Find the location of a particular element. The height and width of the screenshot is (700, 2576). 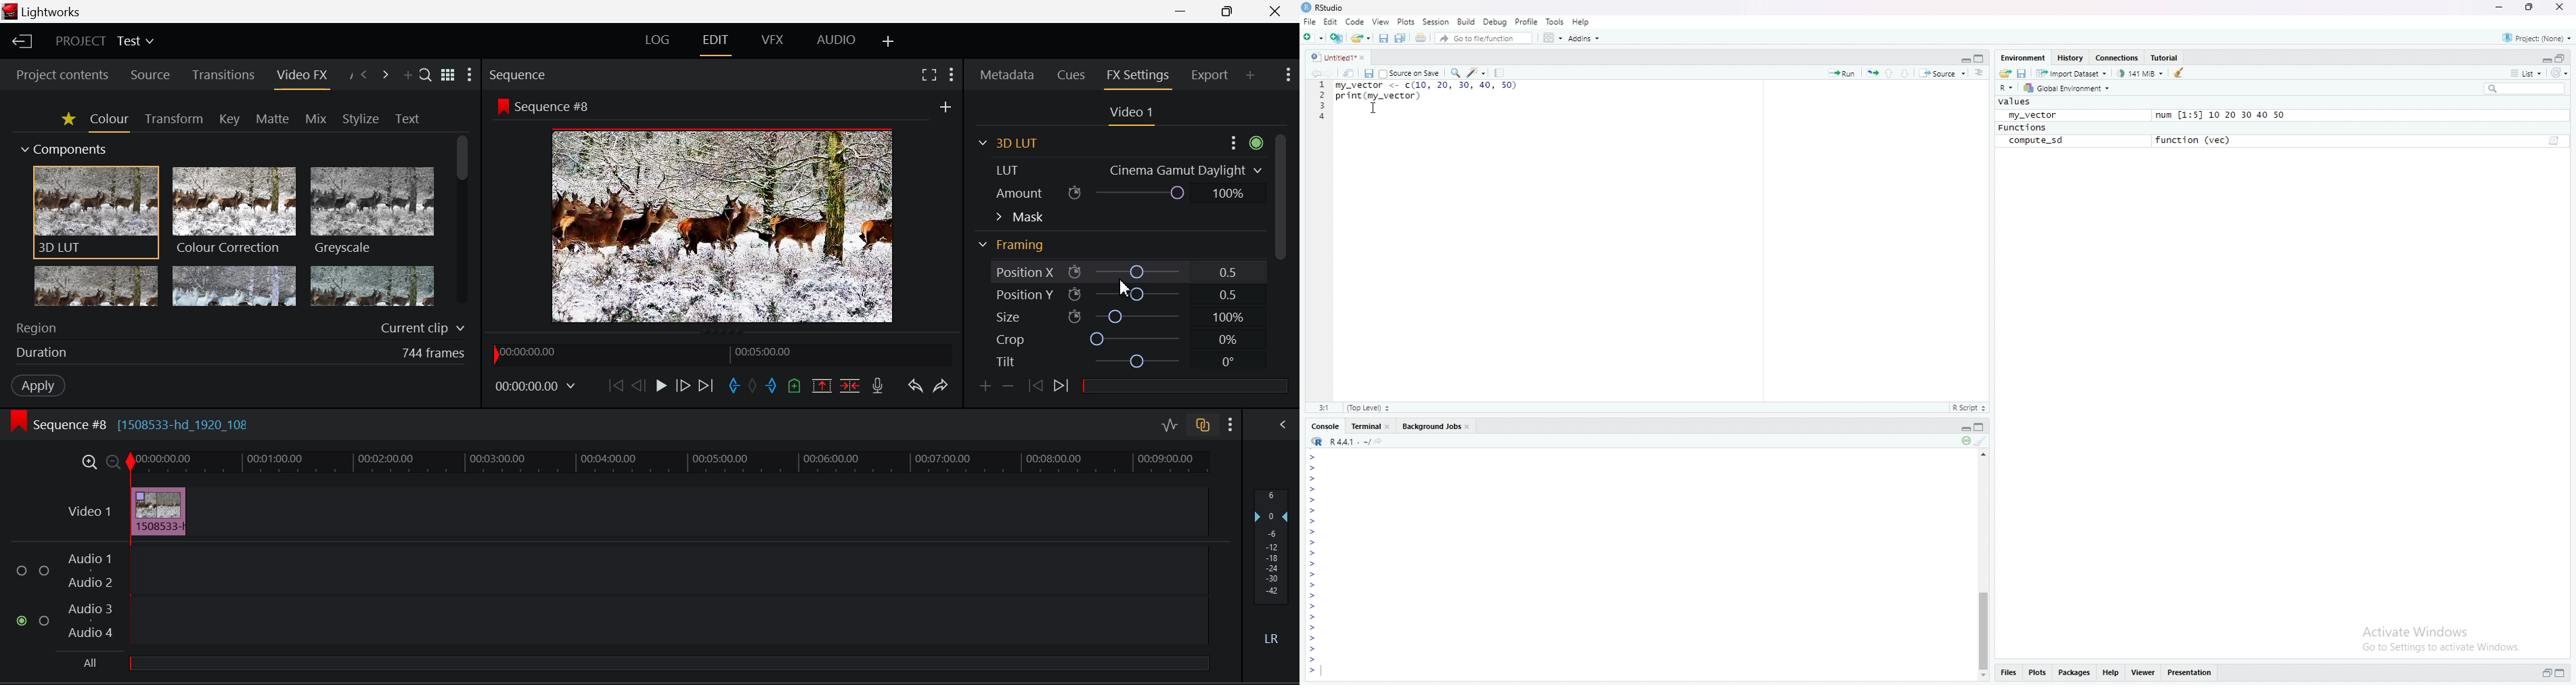

Go to file/function is located at coordinates (1482, 37).